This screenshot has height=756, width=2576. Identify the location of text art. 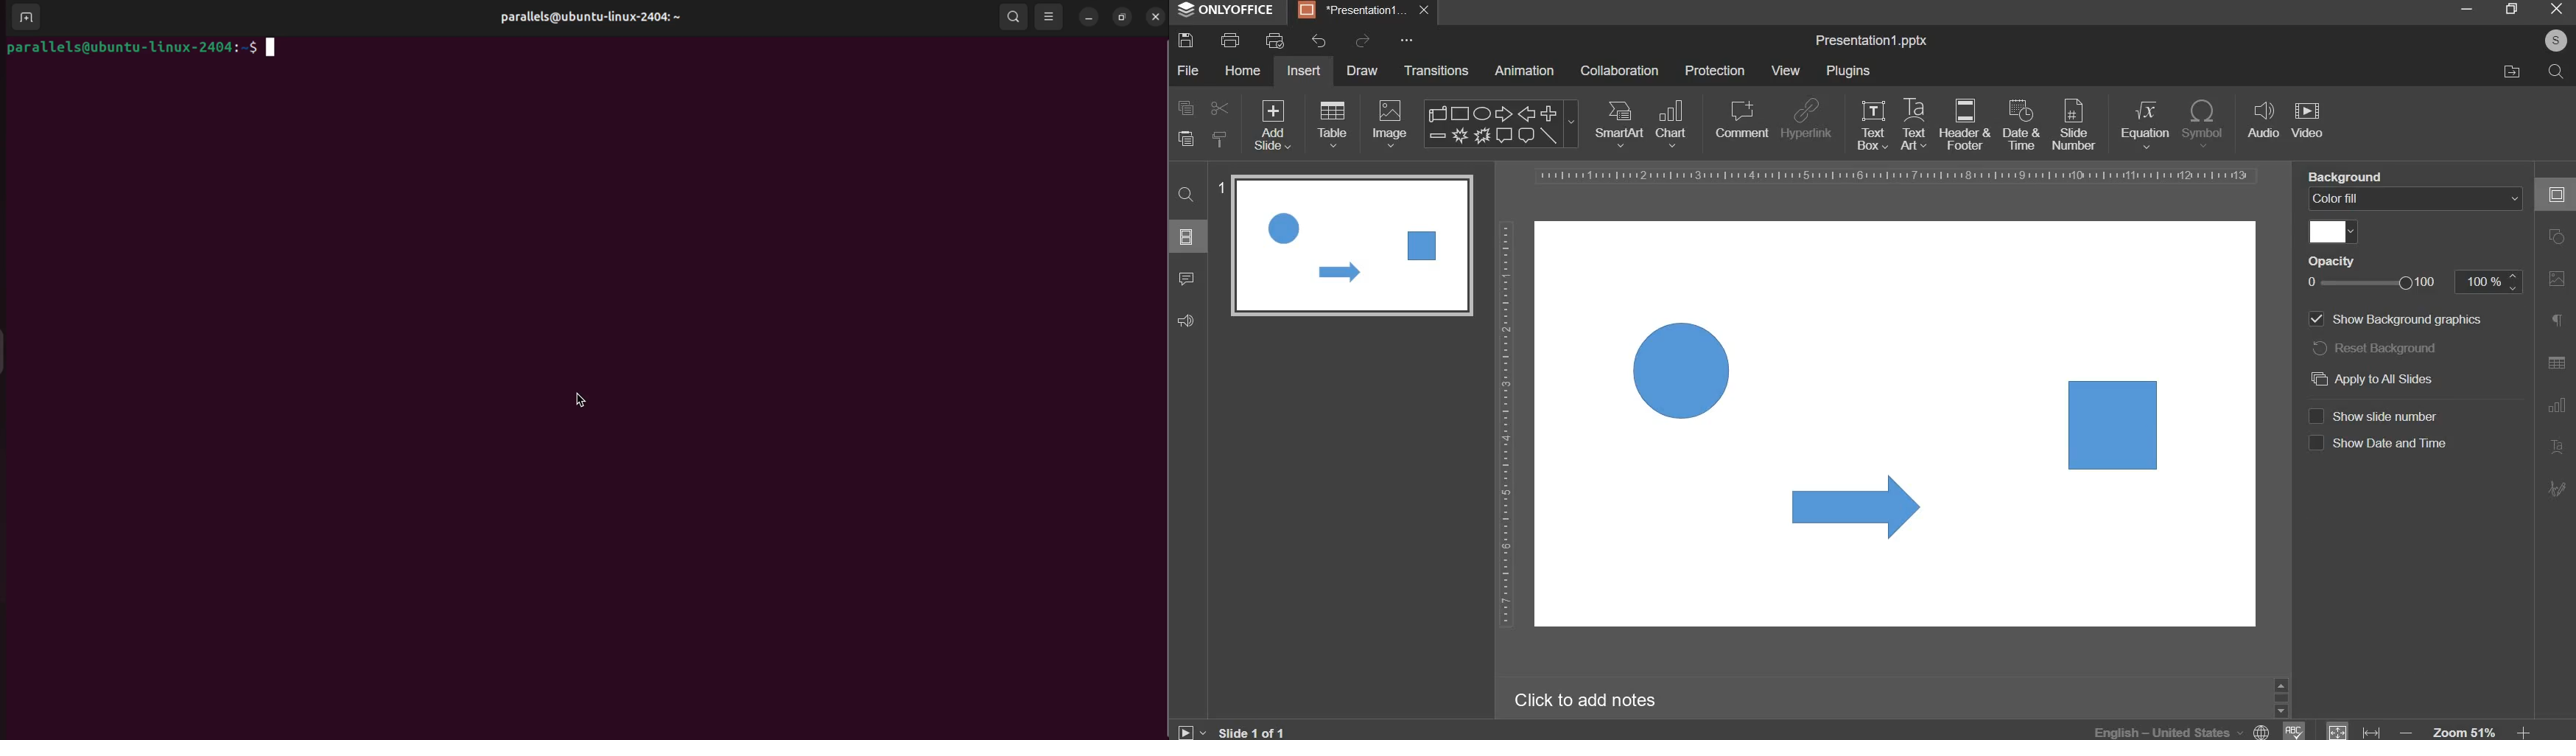
(1914, 124).